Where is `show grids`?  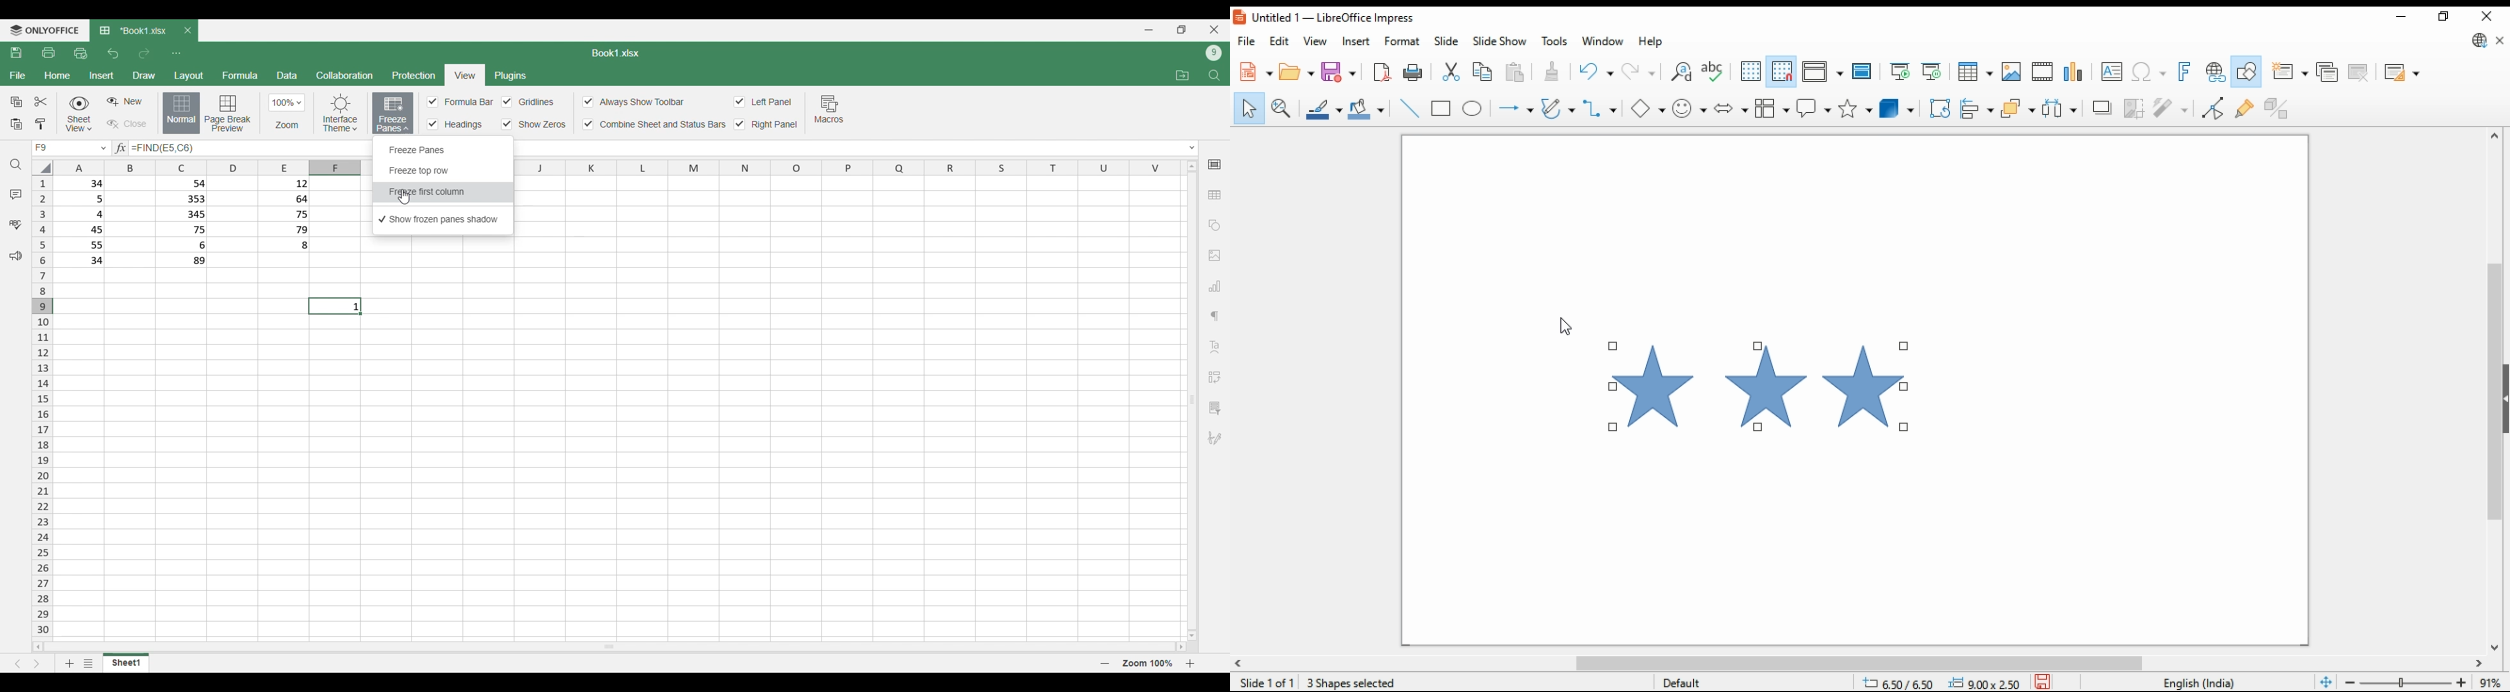 show grids is located at coordinates (1749, 71).